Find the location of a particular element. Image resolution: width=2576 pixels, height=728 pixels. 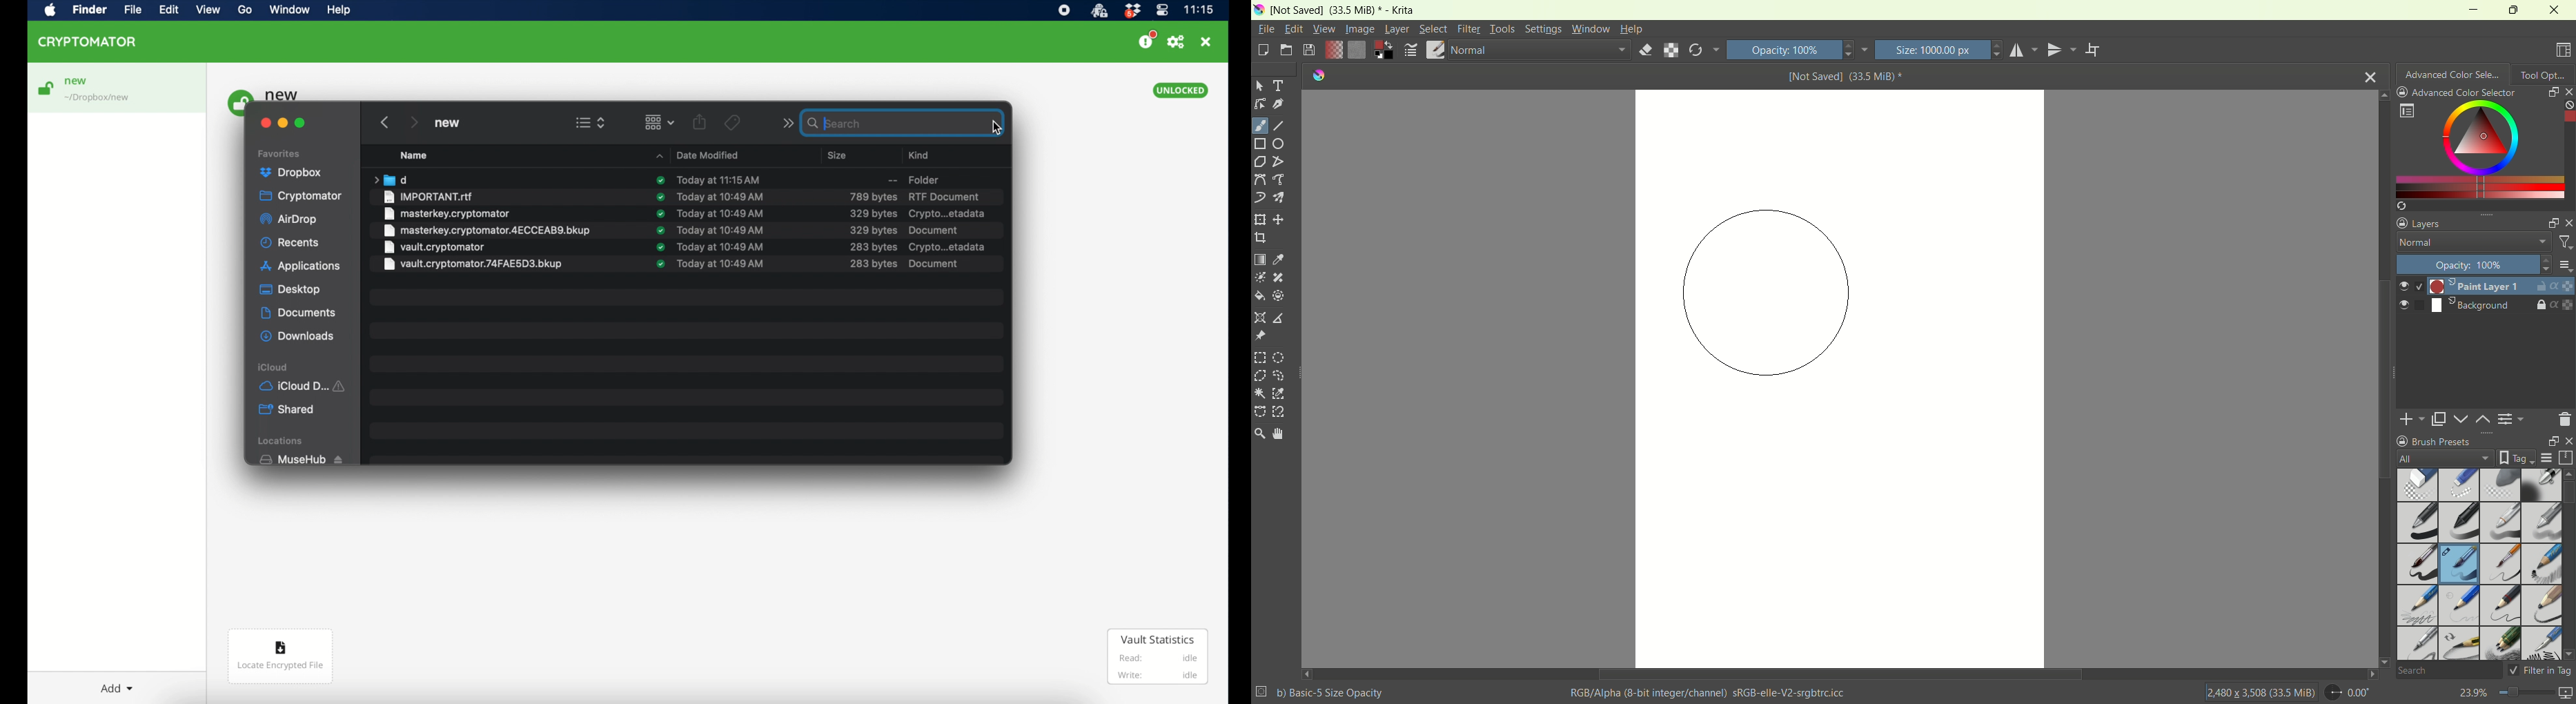

location is located at coordinates (98, 98).